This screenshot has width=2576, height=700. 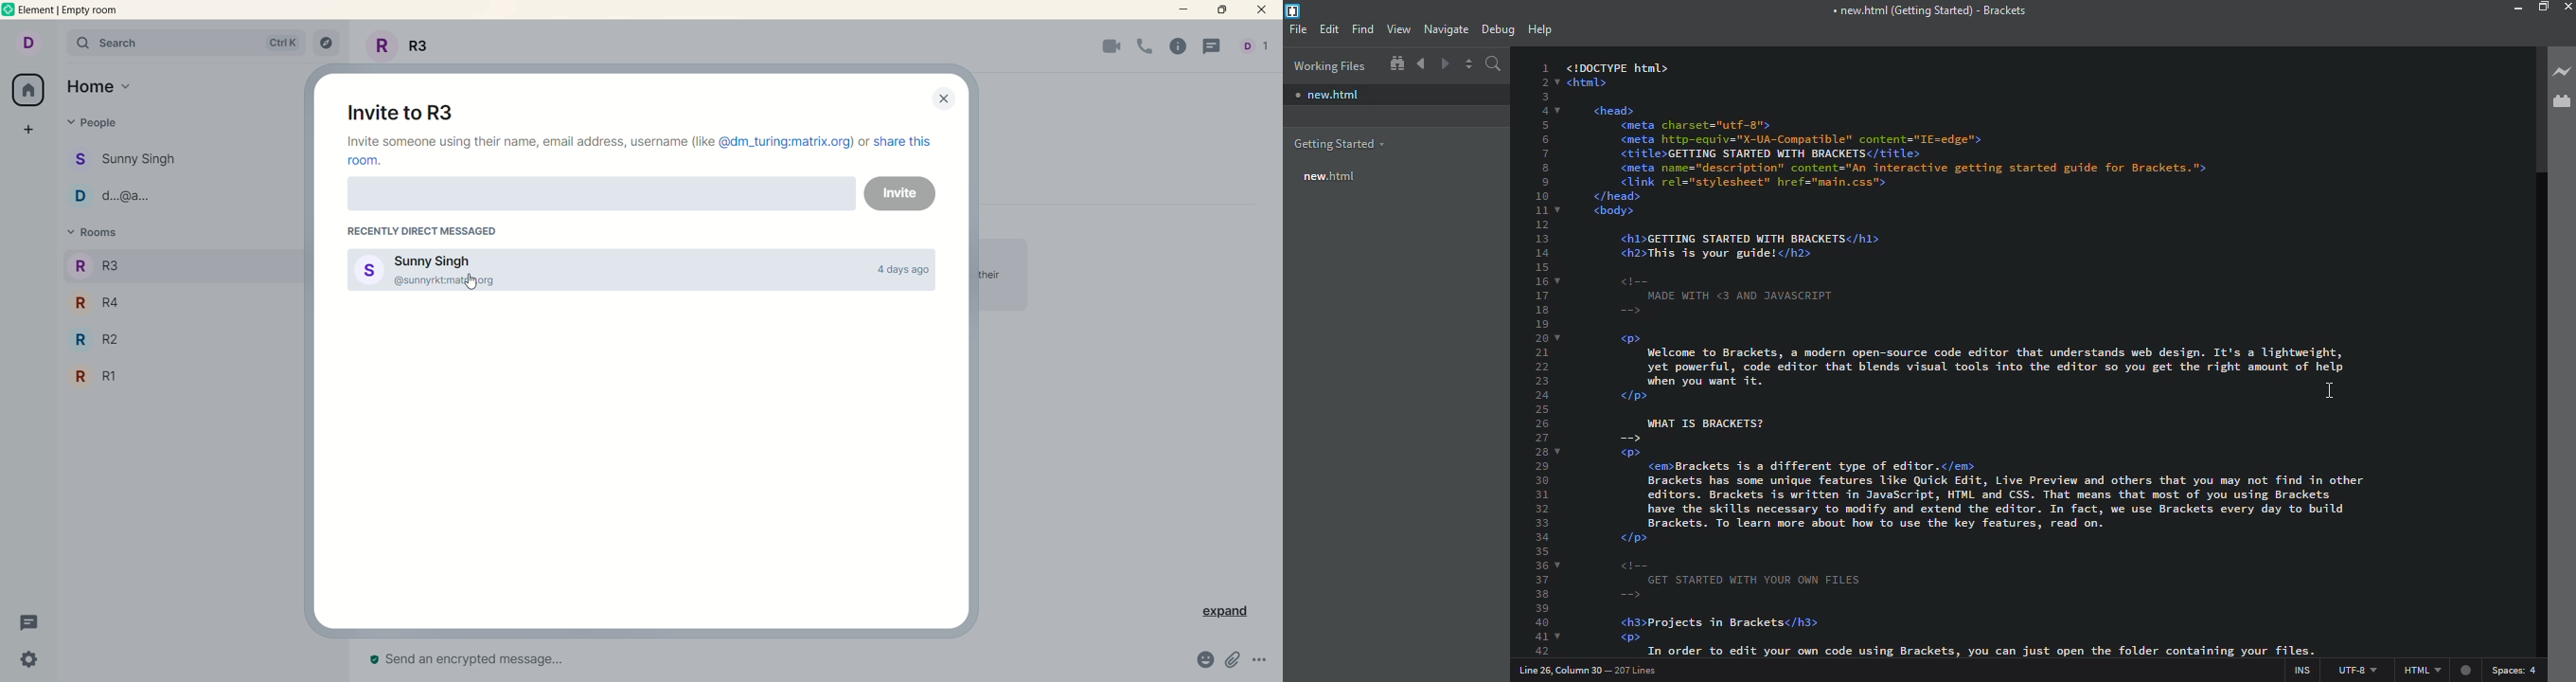 What do you see at coordinates (1497, 27) in the screenshot?
I see `debug` at bounding box center [1497, 27].